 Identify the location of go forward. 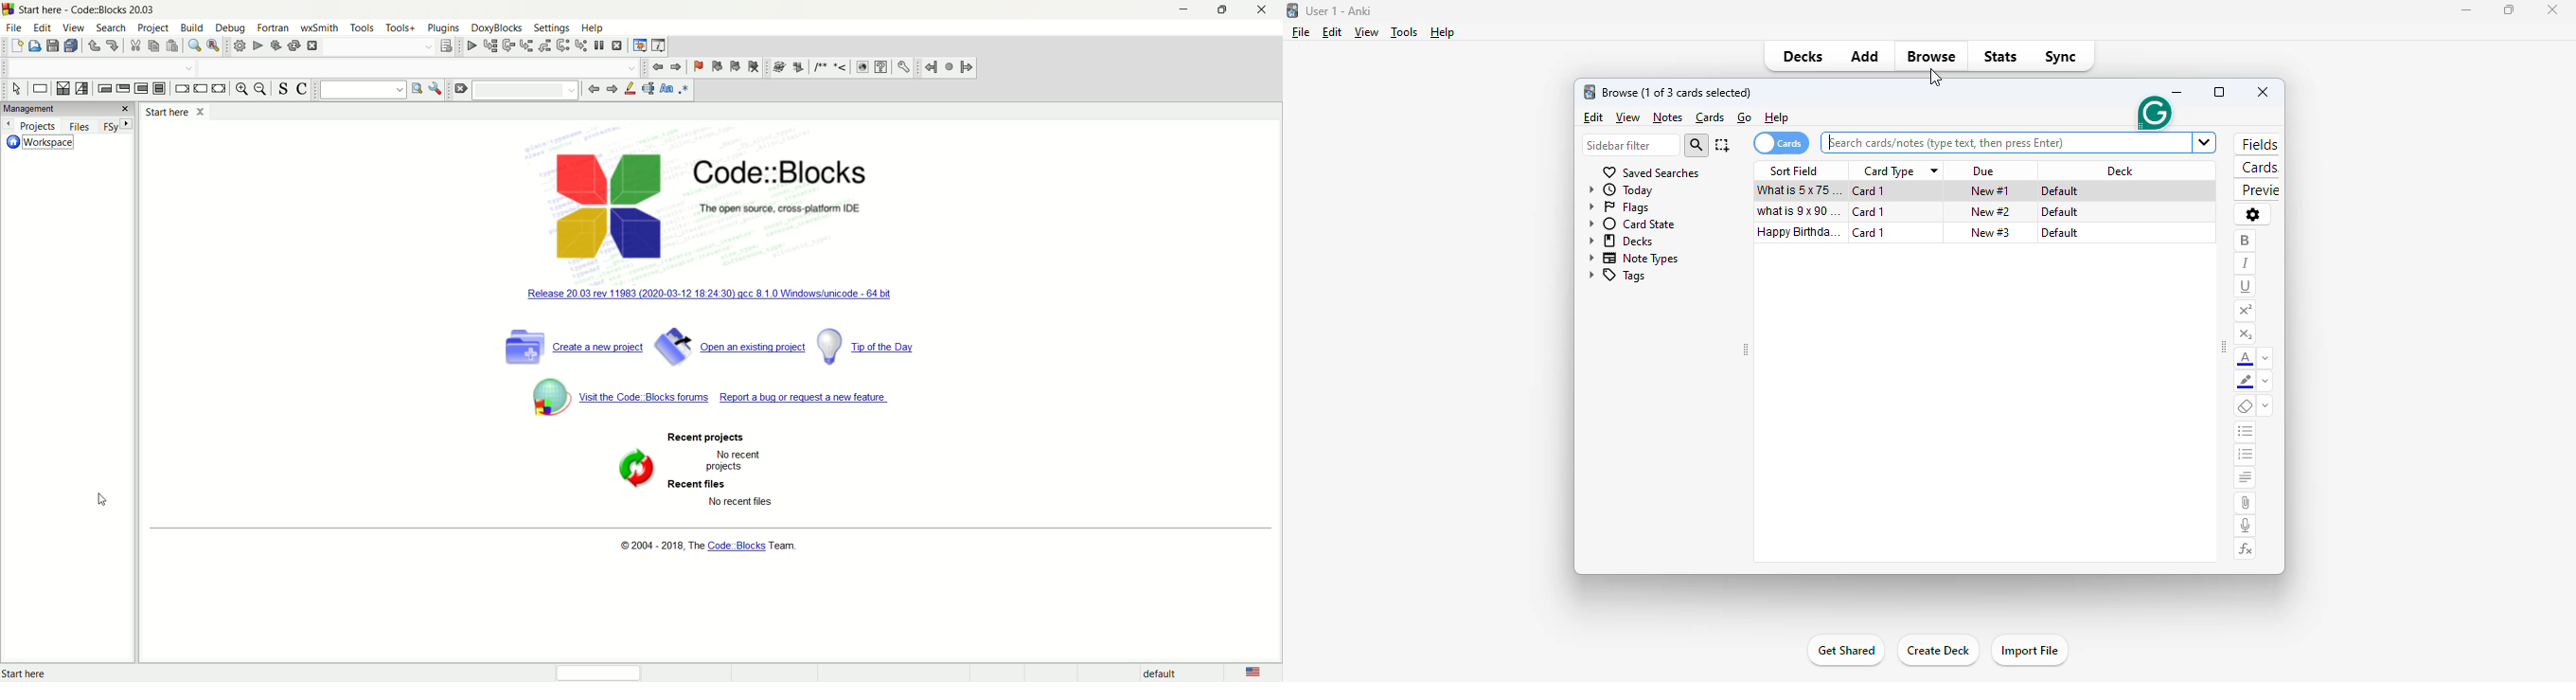
(612, 90).